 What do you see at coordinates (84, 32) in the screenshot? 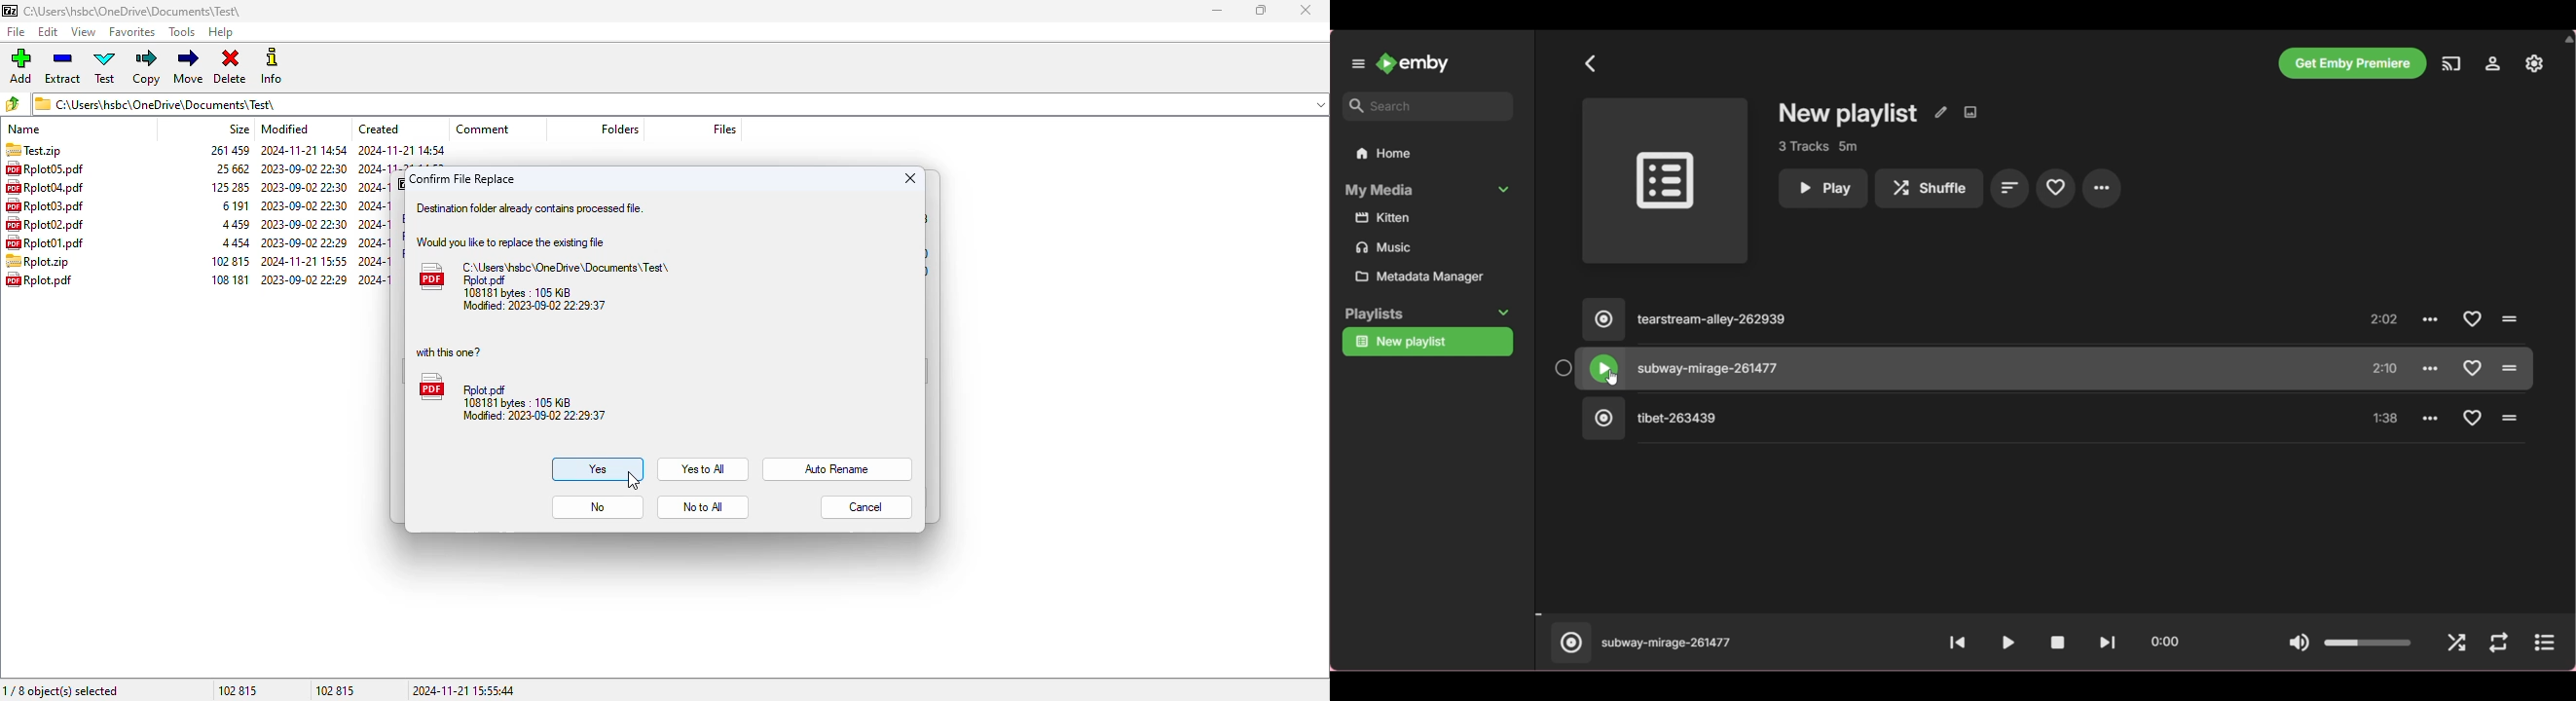
I see `view` at bounding box center [84, 32].